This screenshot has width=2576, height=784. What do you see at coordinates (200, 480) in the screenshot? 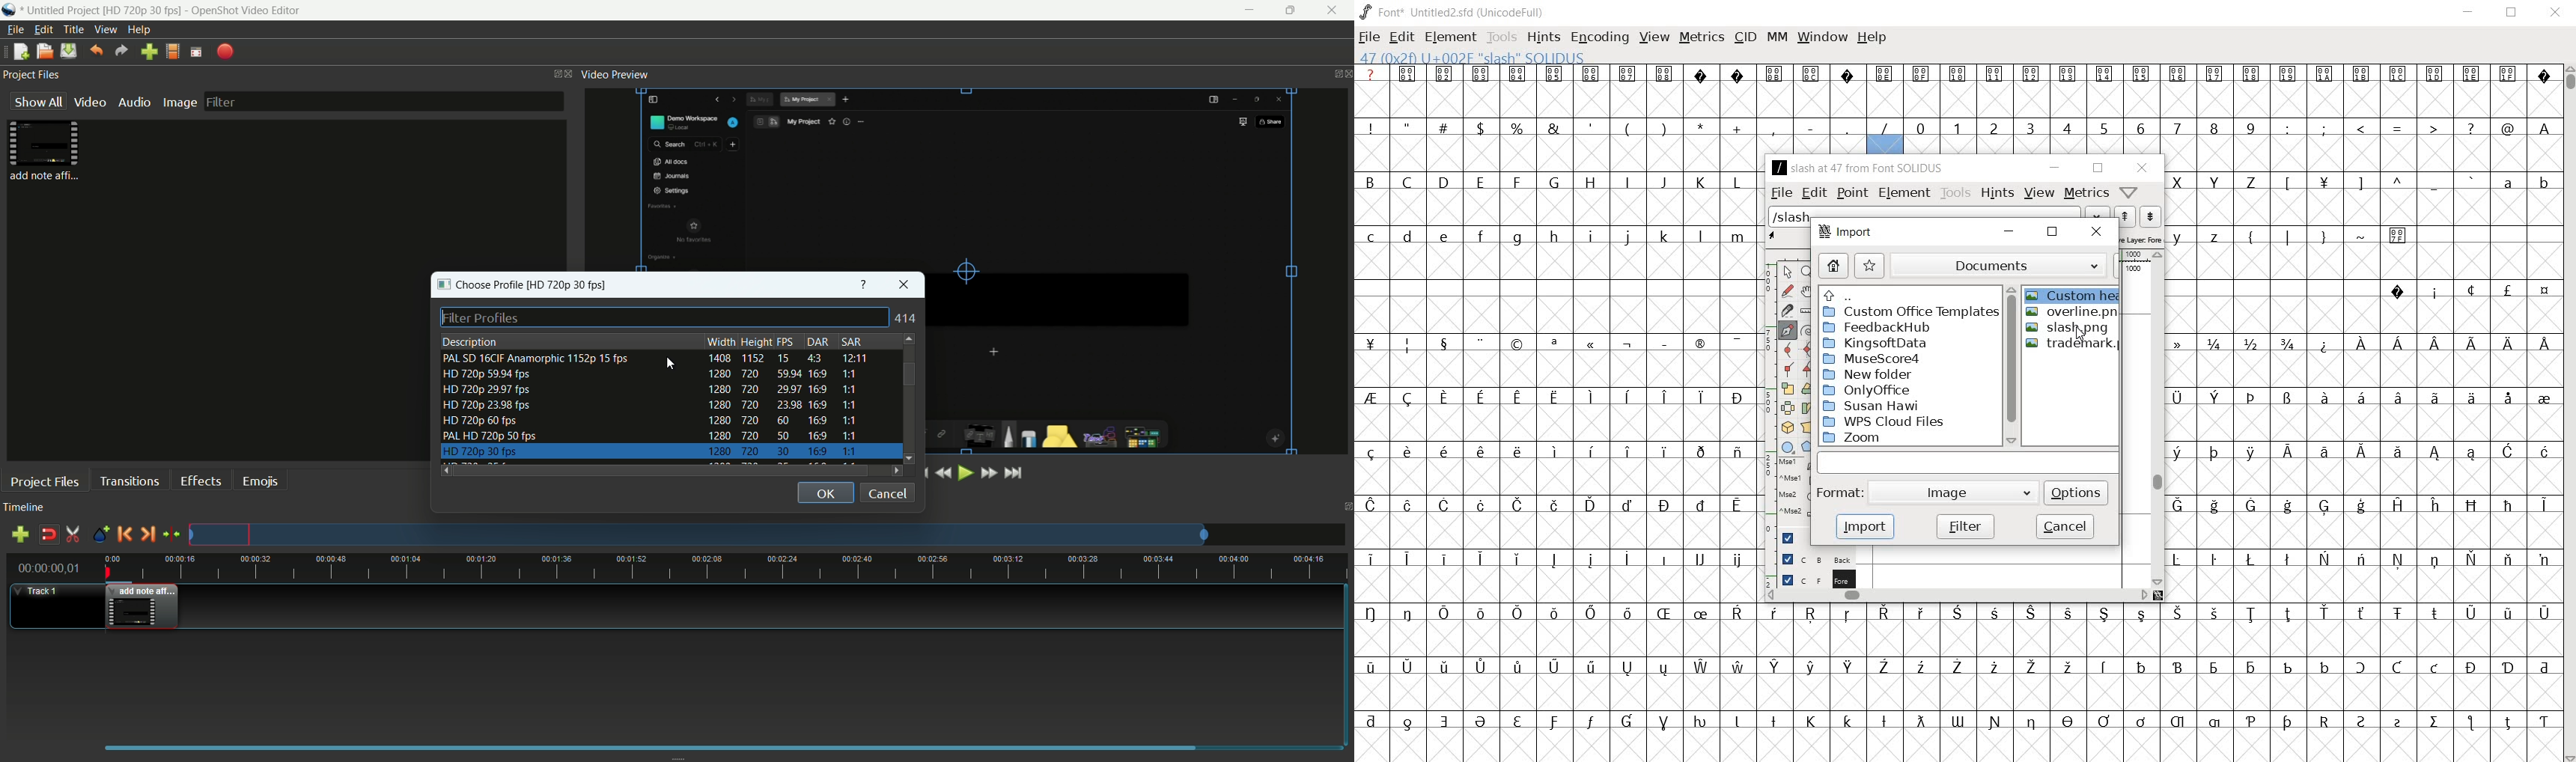
I see `effects` at bounding box center [200, 480].